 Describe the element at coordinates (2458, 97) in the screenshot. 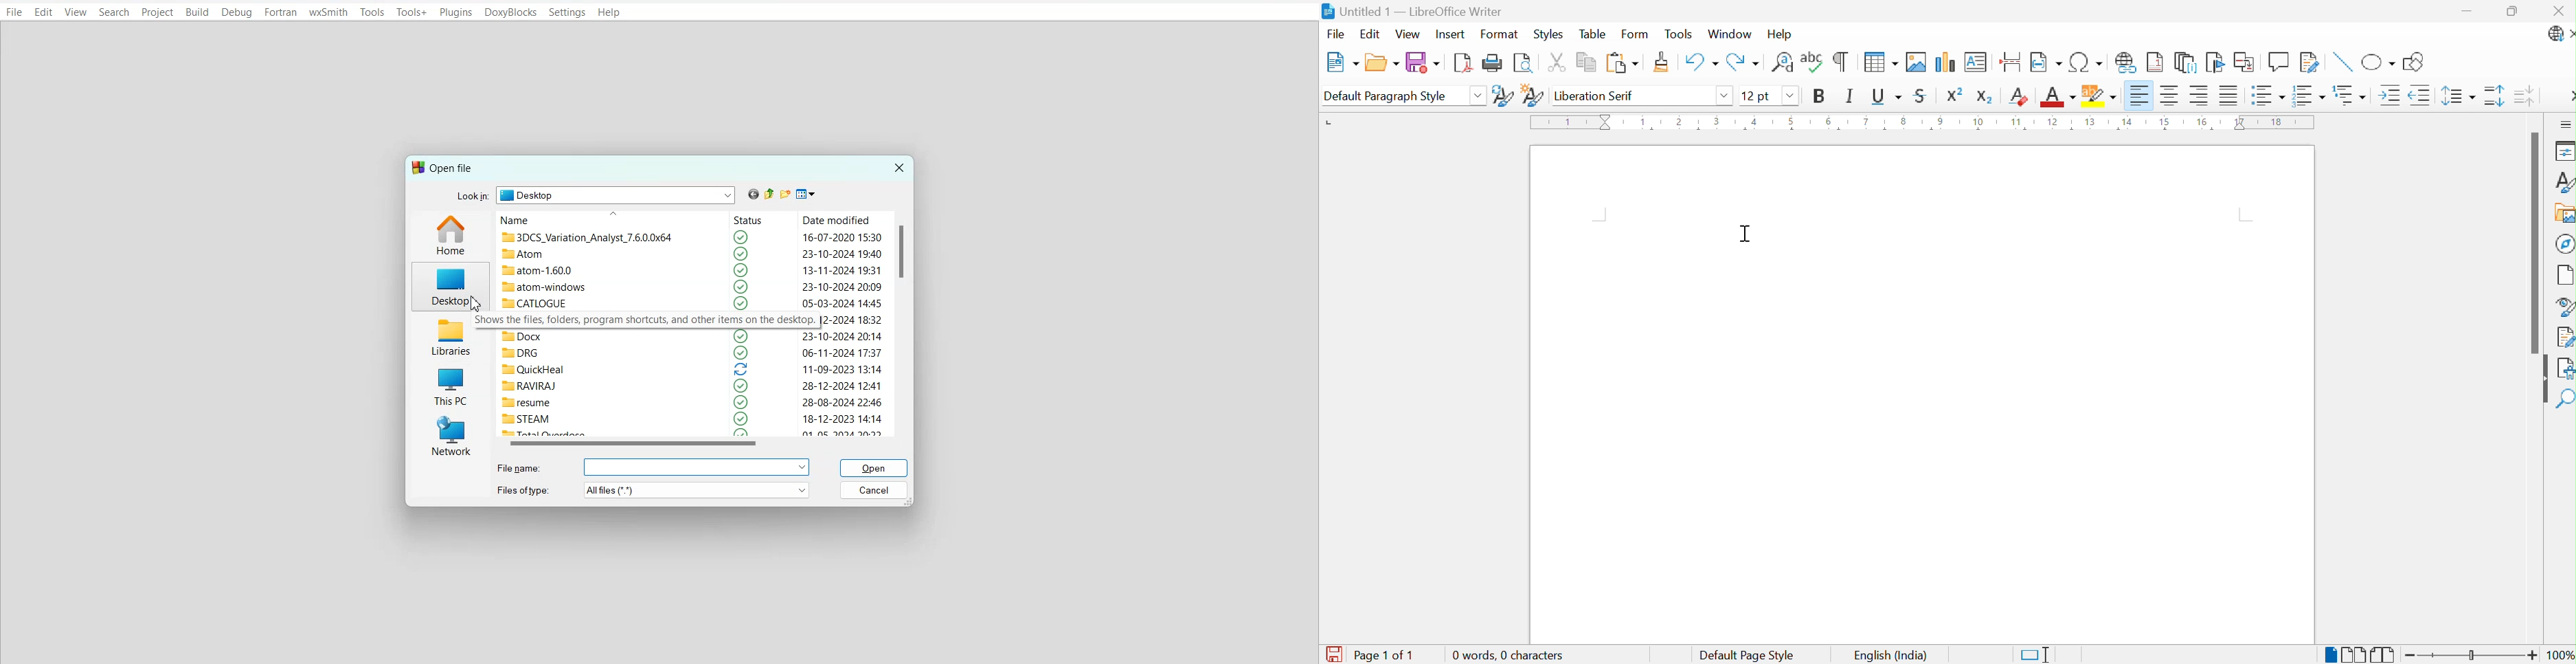

I see `Set Line Spacing` at that location.